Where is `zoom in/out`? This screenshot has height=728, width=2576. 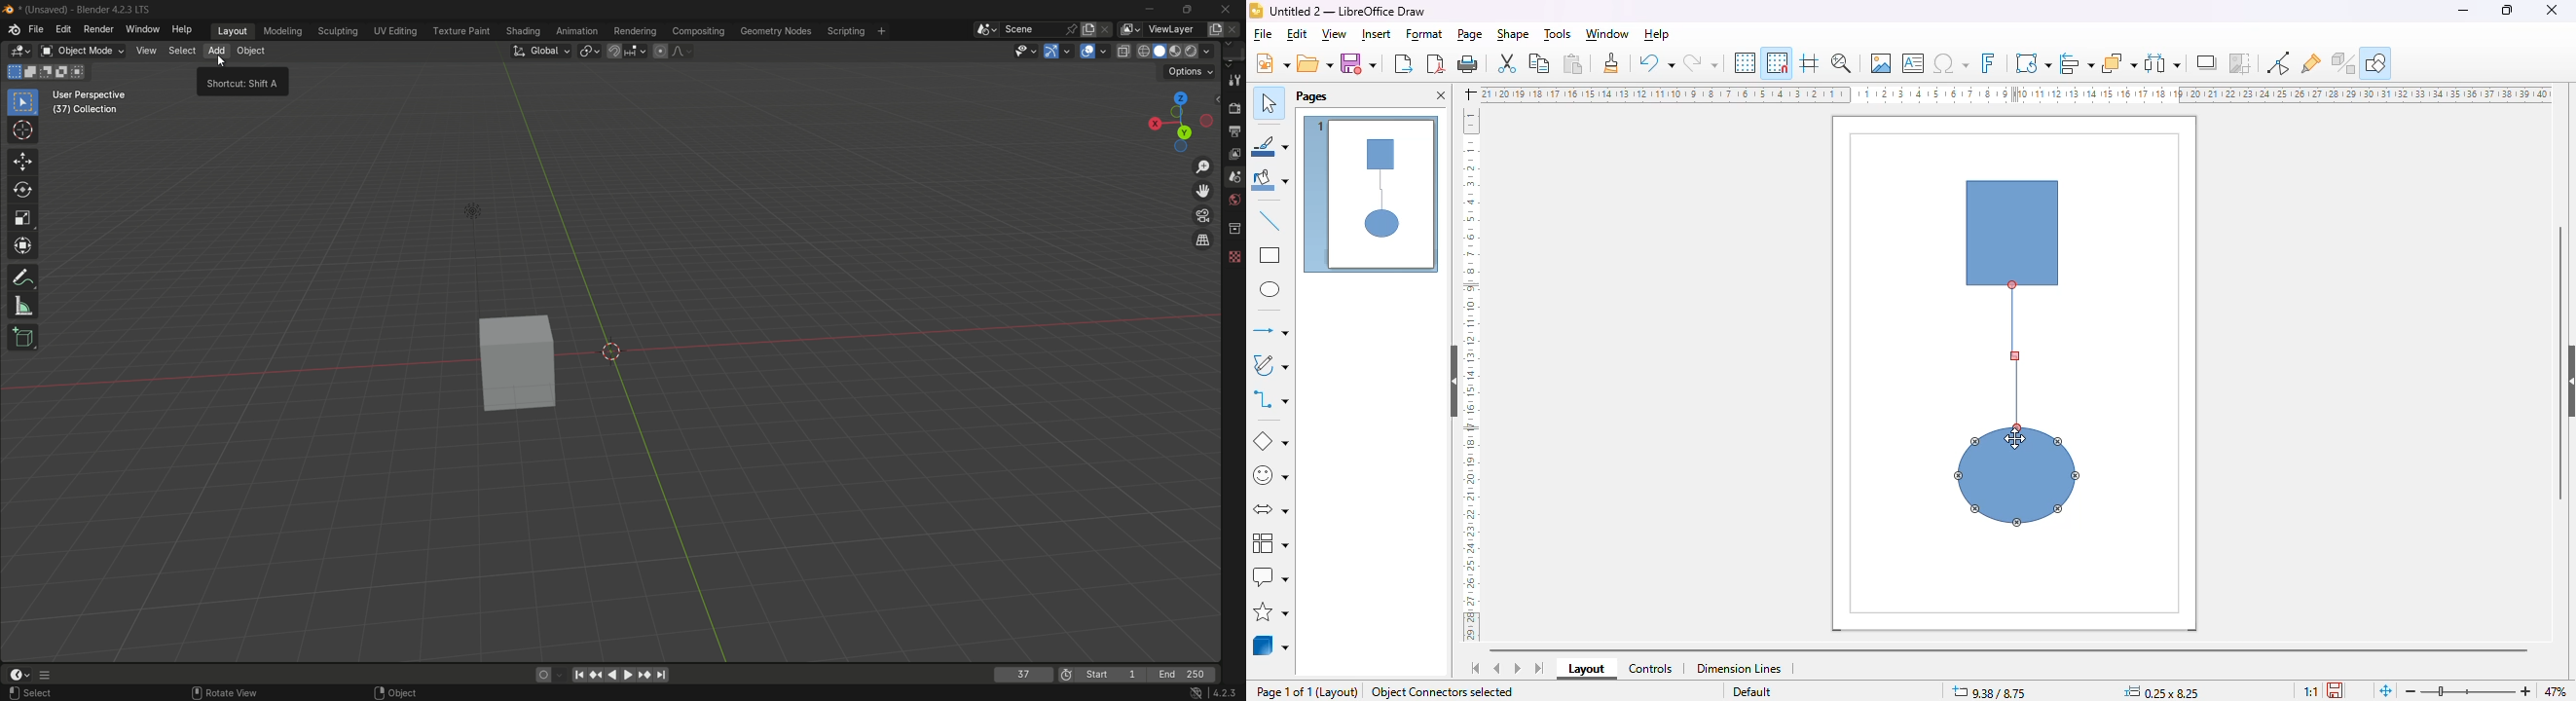 zoom in/out is located at coordinates (1203, 166).